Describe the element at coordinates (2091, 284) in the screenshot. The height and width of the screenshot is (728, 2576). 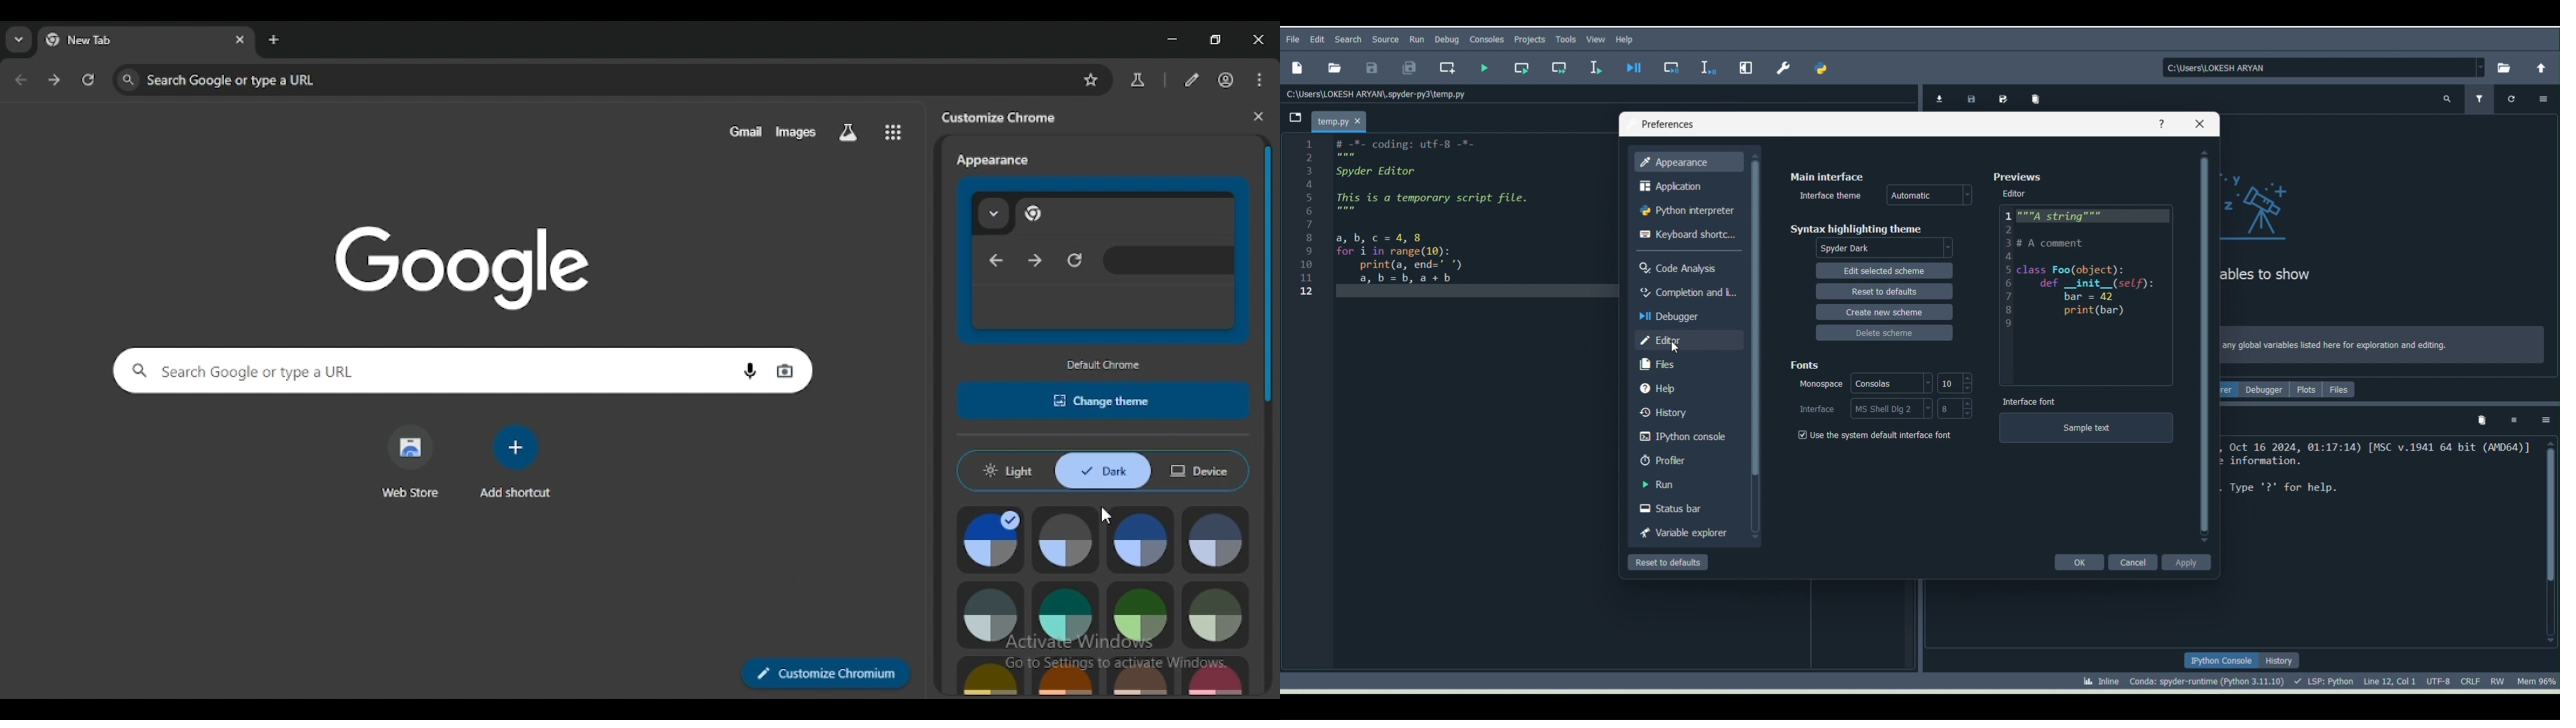
I see `Code block` at that location.